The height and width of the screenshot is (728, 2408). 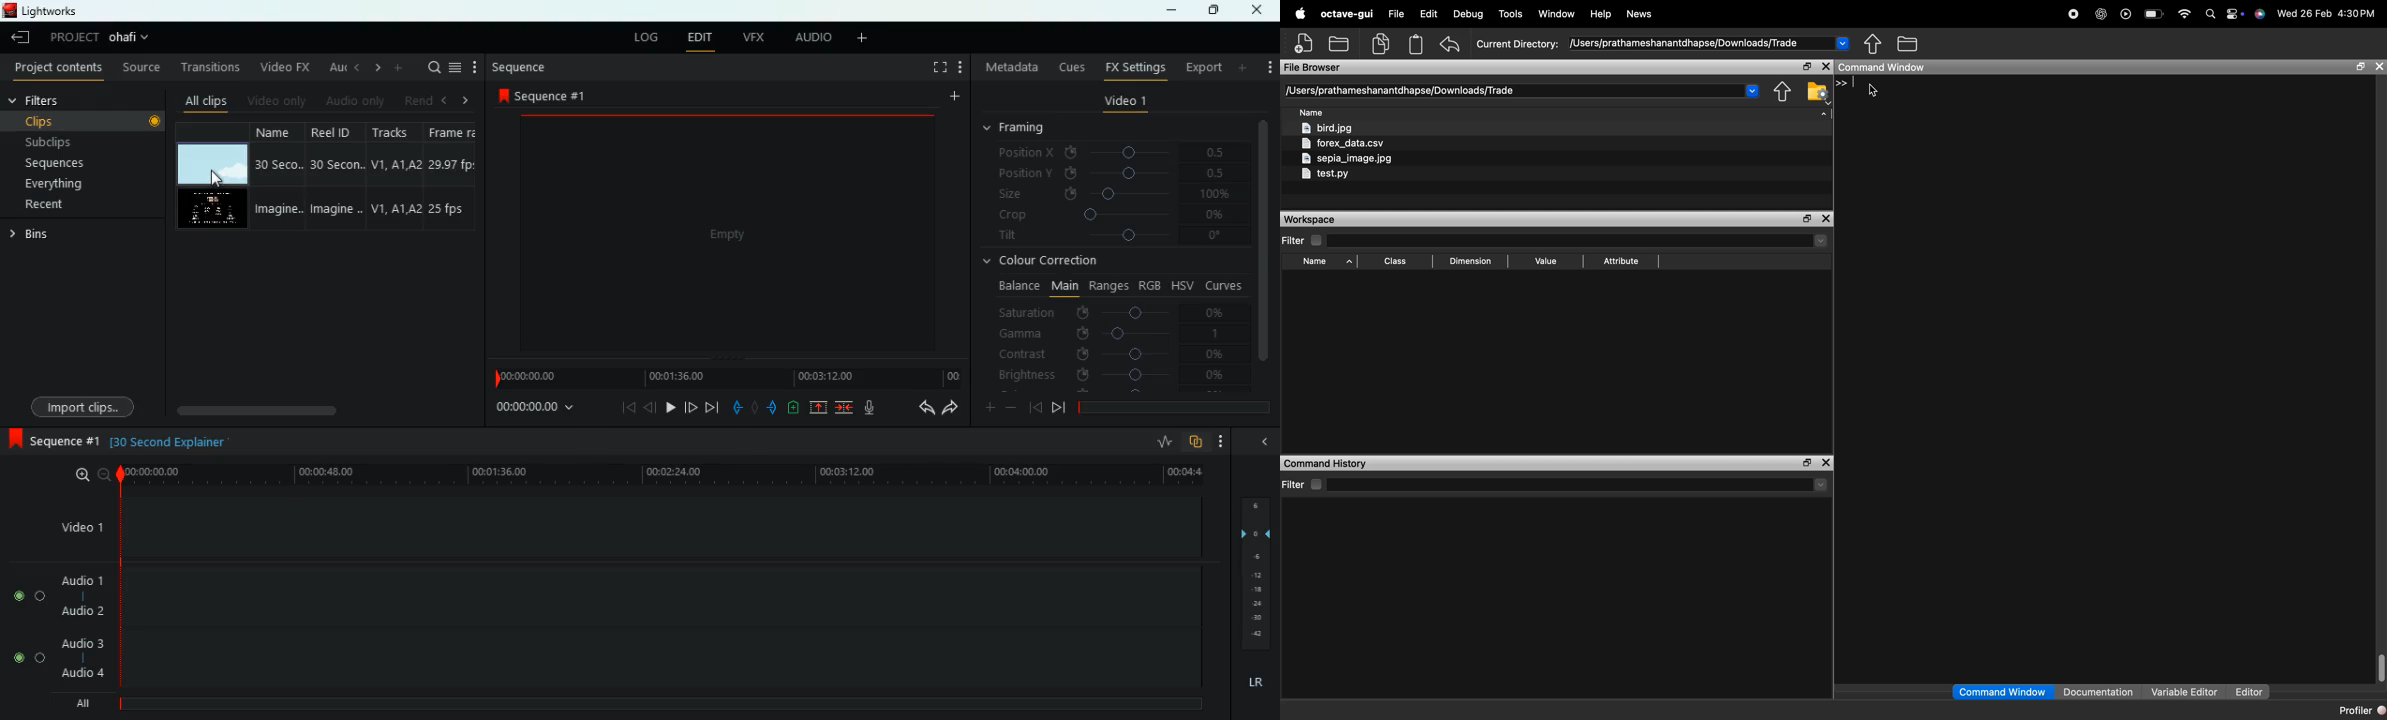 What do you see at coordinates (85, 121) in the screenshot?
I see `clips` at bounding box center [85, 121].